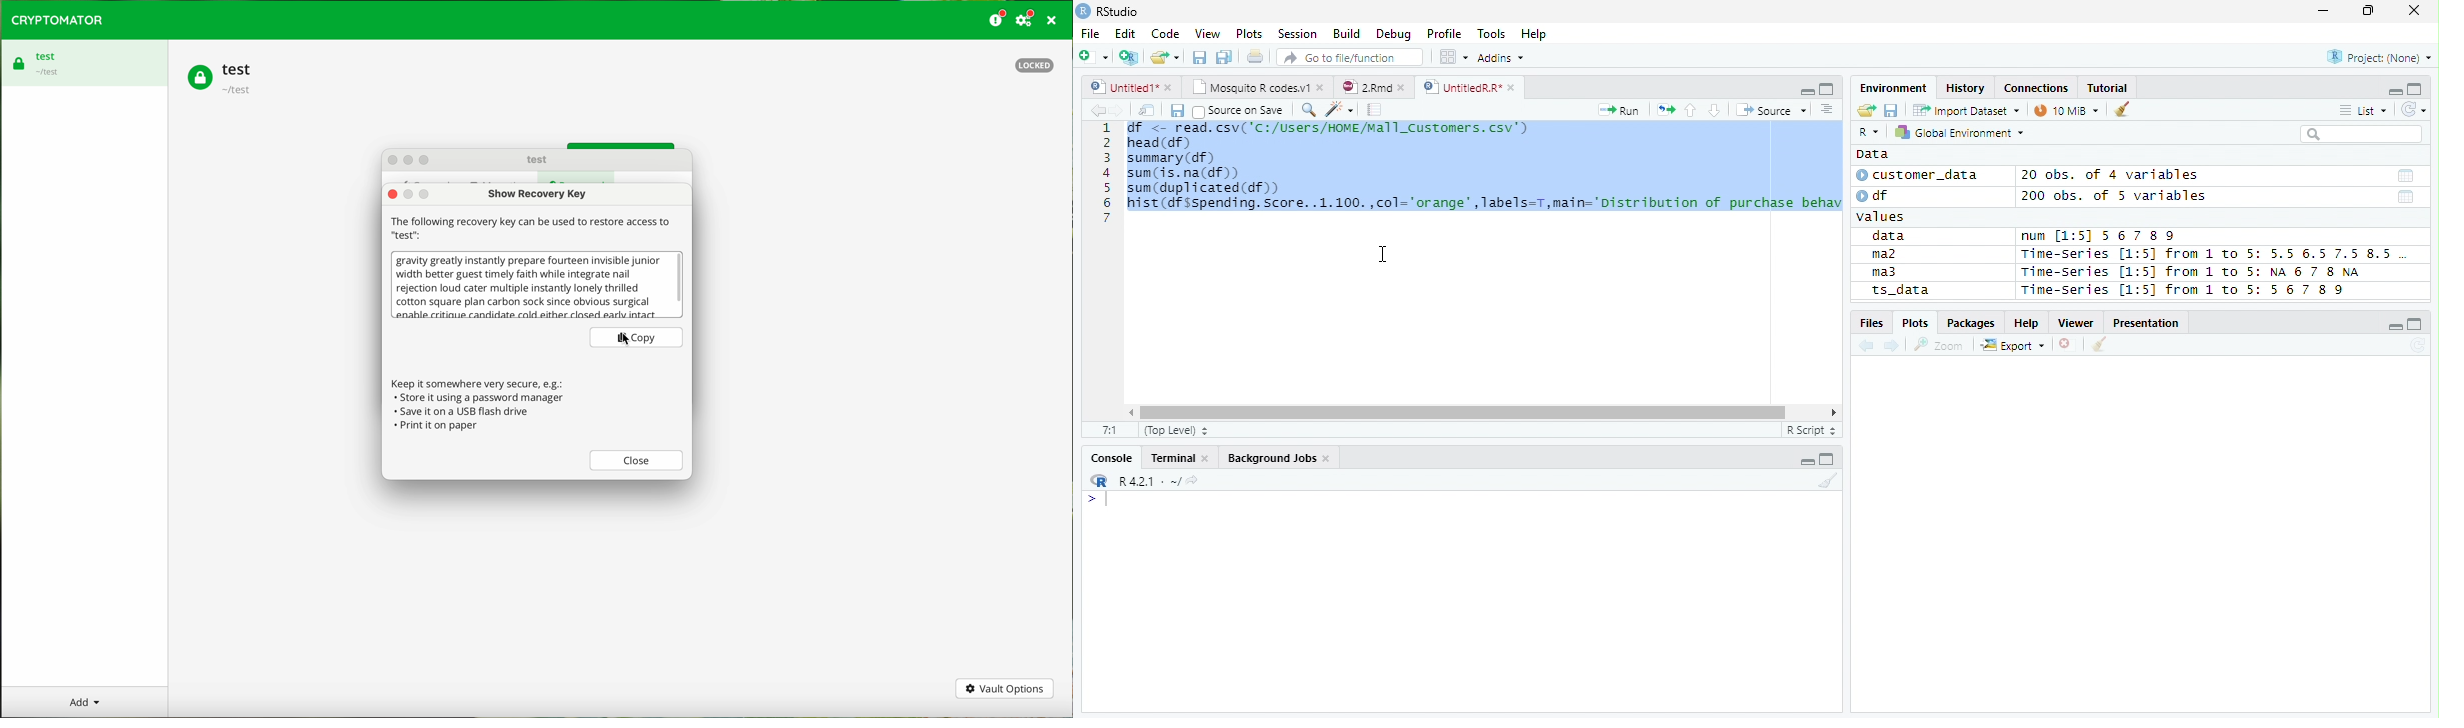 The image size is (2464, 728). What do you see at coordinates (1349, 35) in the screenshot?
I see `Build` at bounding box center [1349, 35].